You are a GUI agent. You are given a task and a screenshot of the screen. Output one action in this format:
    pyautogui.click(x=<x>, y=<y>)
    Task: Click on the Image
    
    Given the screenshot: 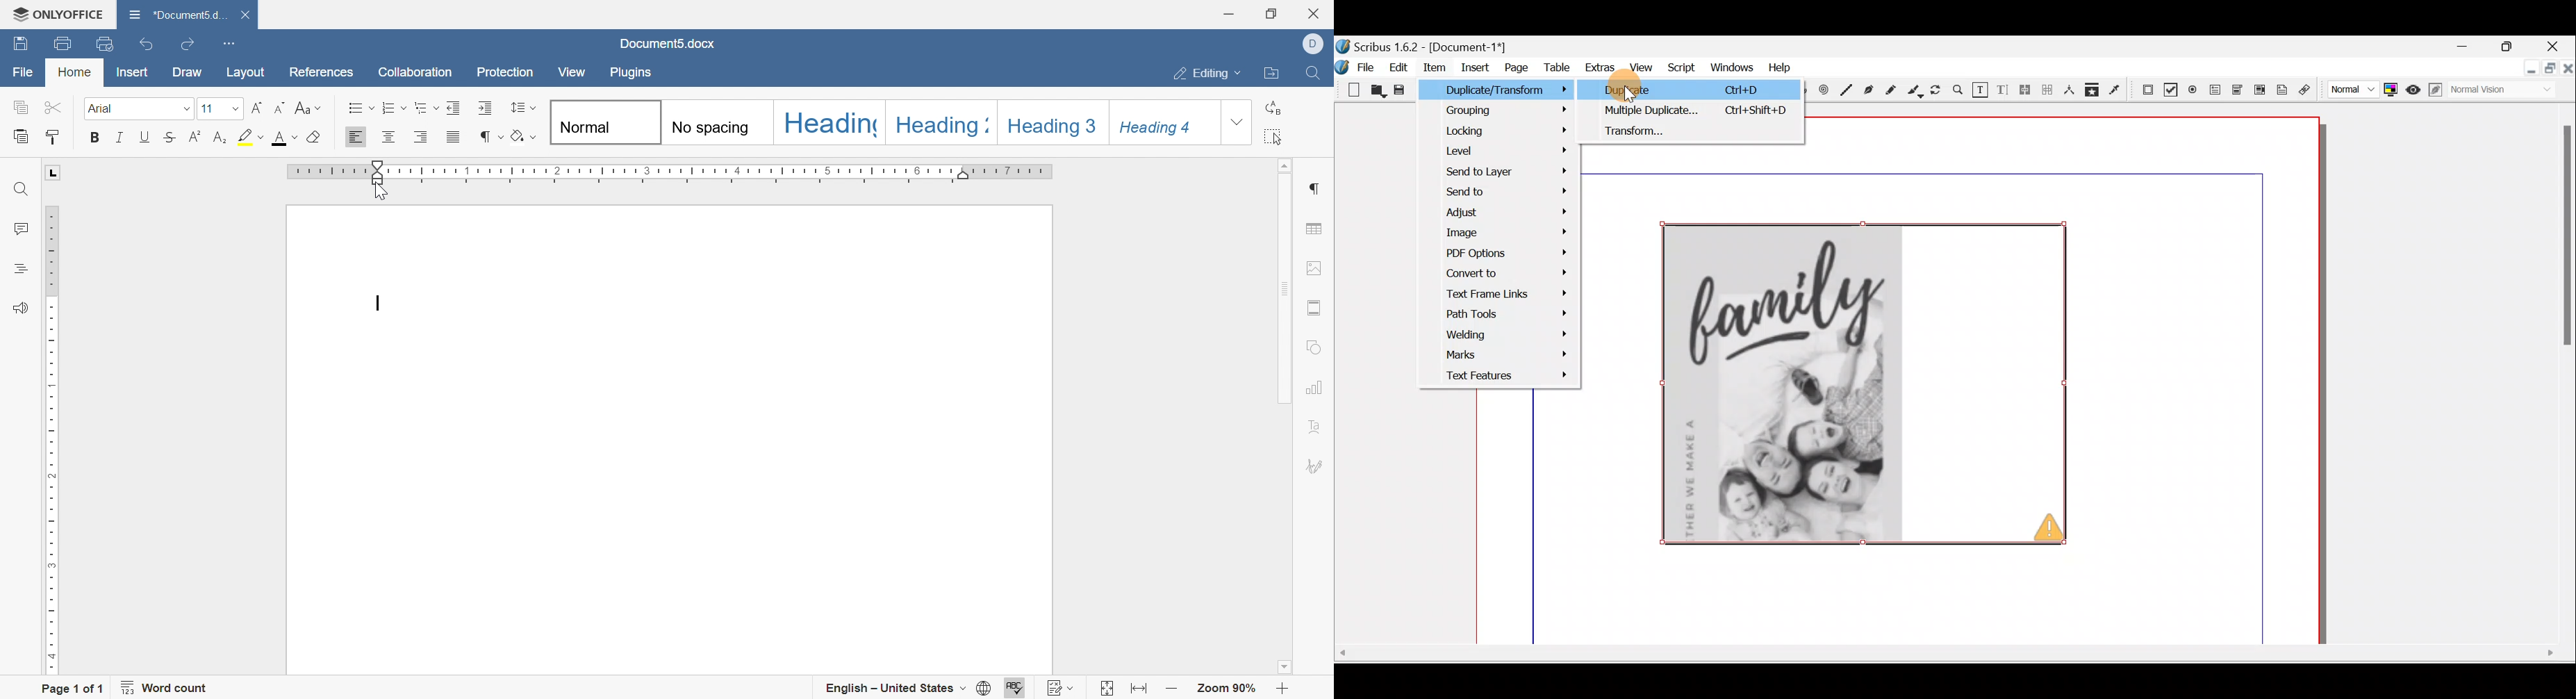 What is the action you would take?
    pyautogui.click(x=1501, y=233)
    